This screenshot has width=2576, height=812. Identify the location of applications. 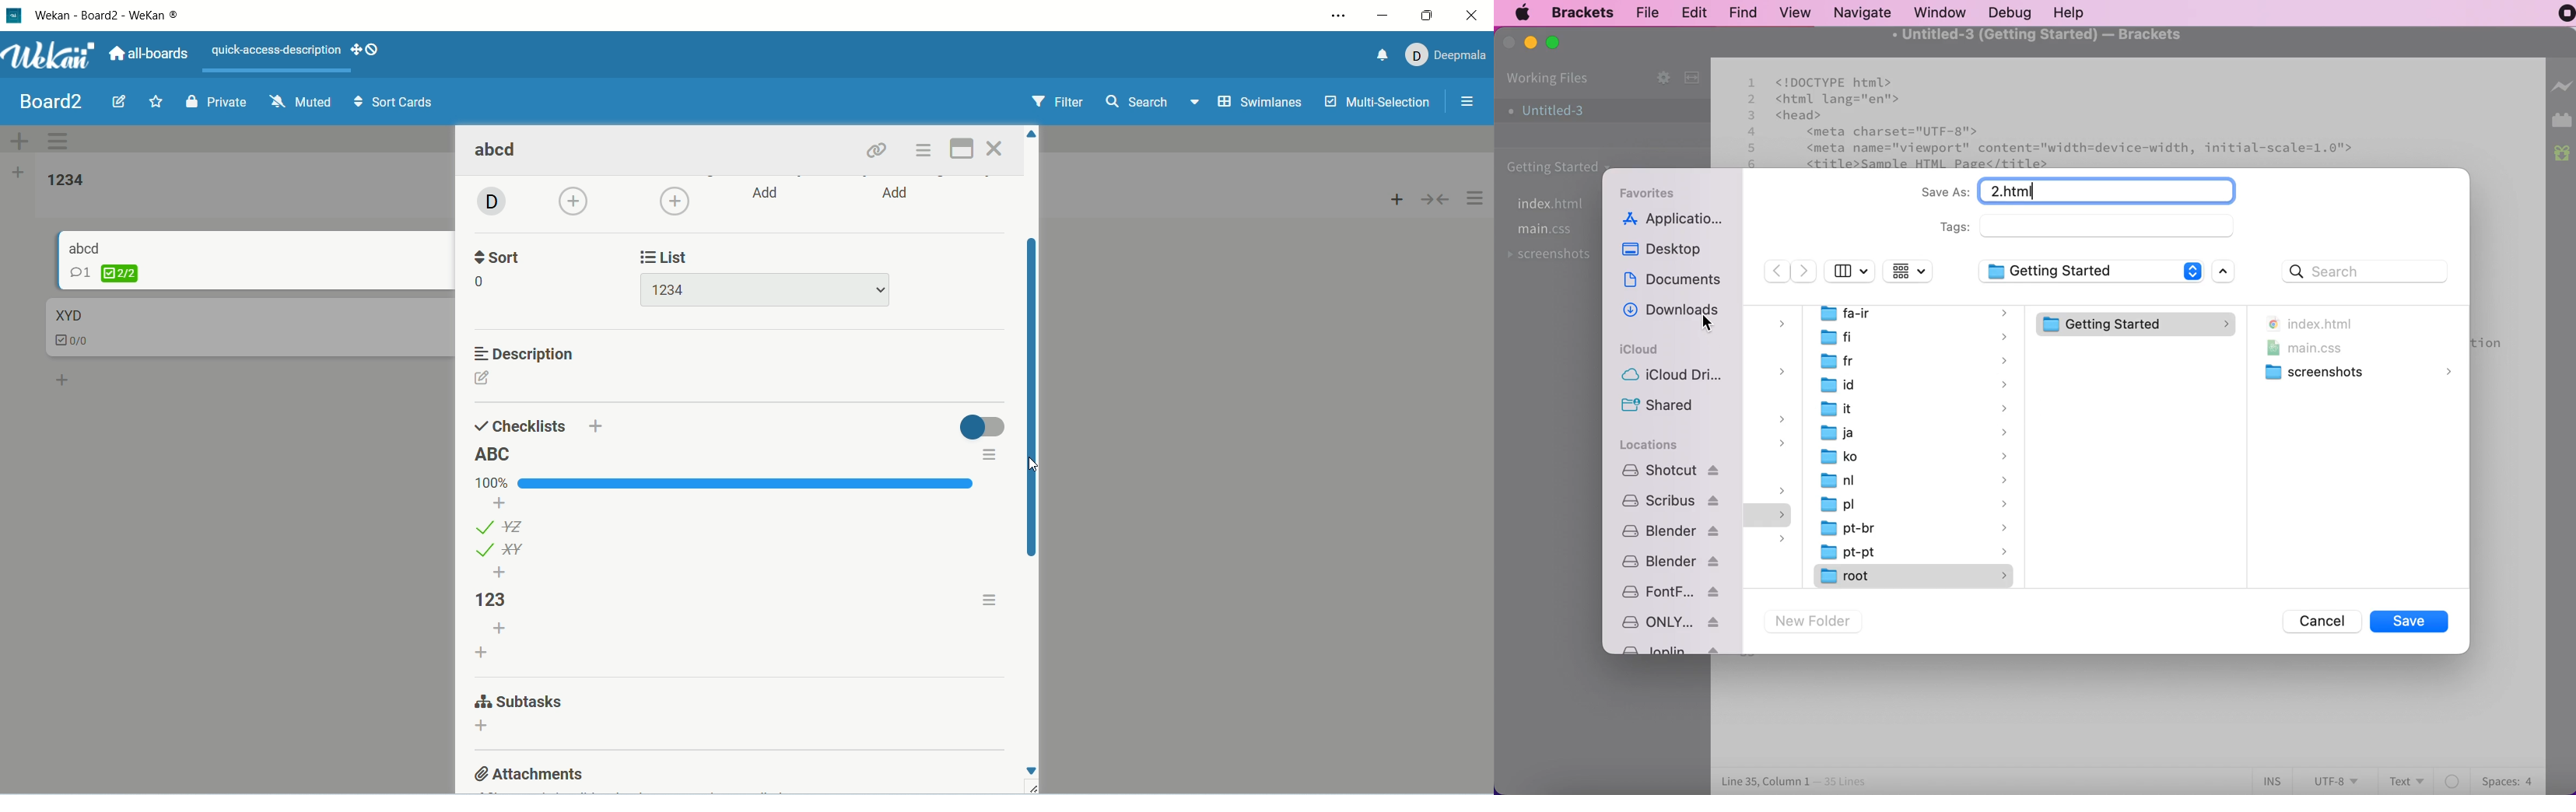
(1679, 220).